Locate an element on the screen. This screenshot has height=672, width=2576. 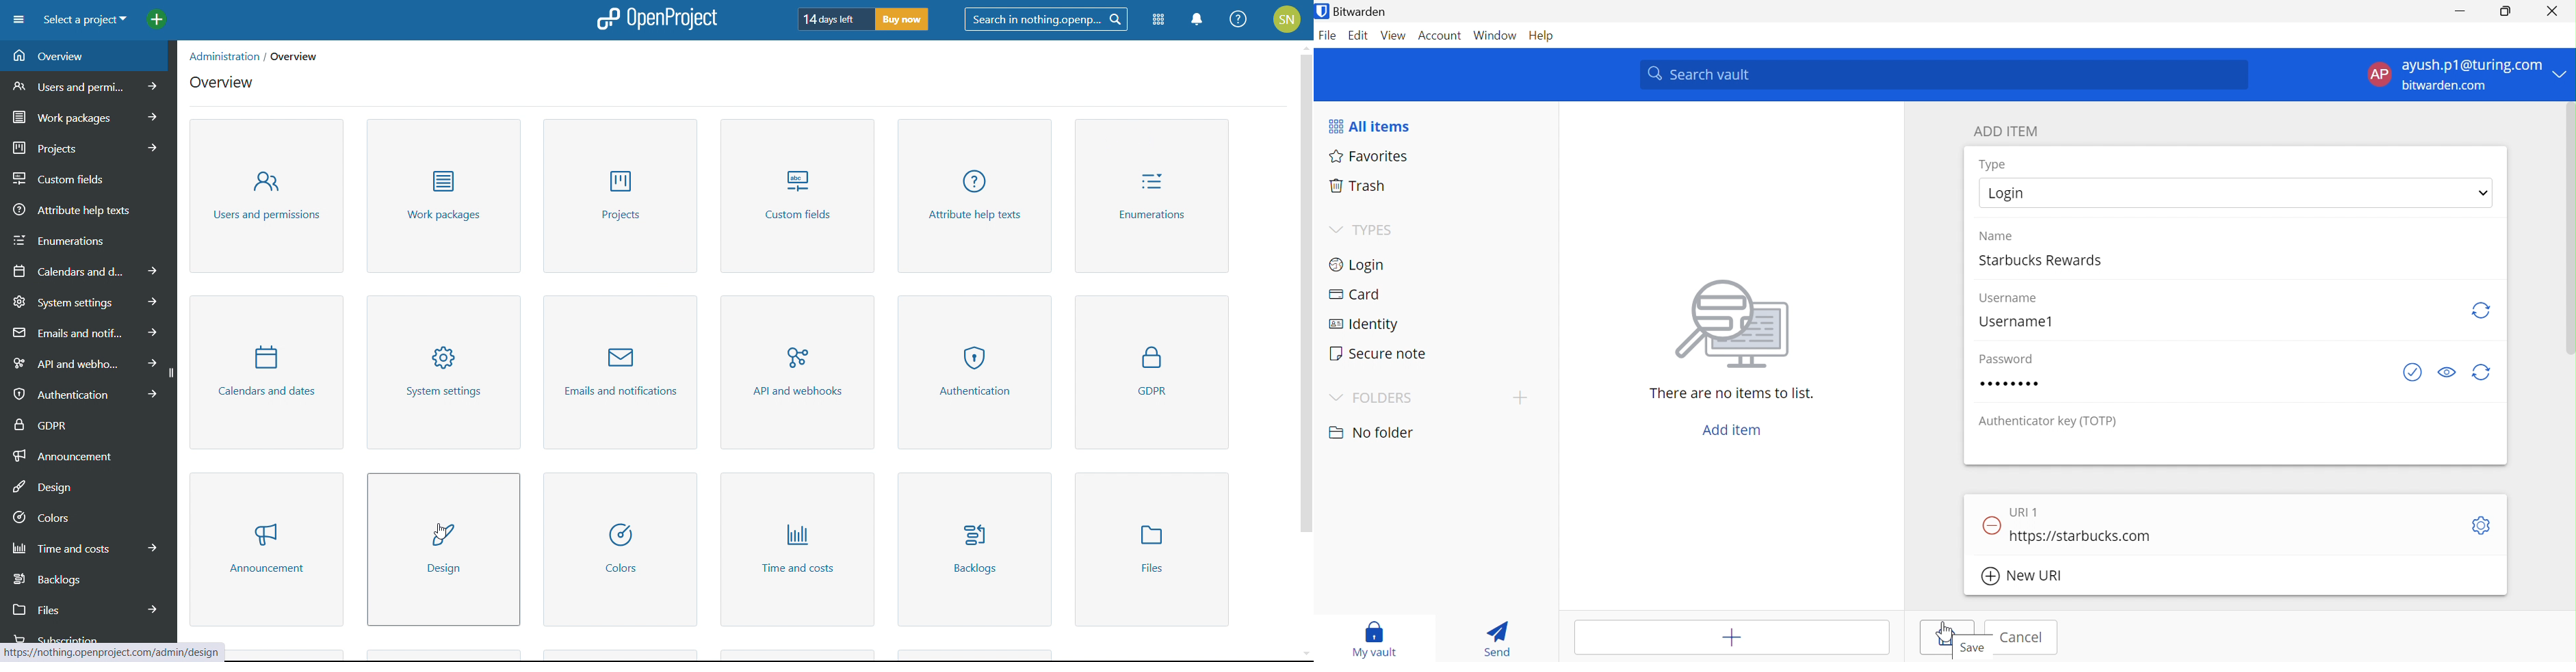
Search vault is located at coordinates (1944, 75).